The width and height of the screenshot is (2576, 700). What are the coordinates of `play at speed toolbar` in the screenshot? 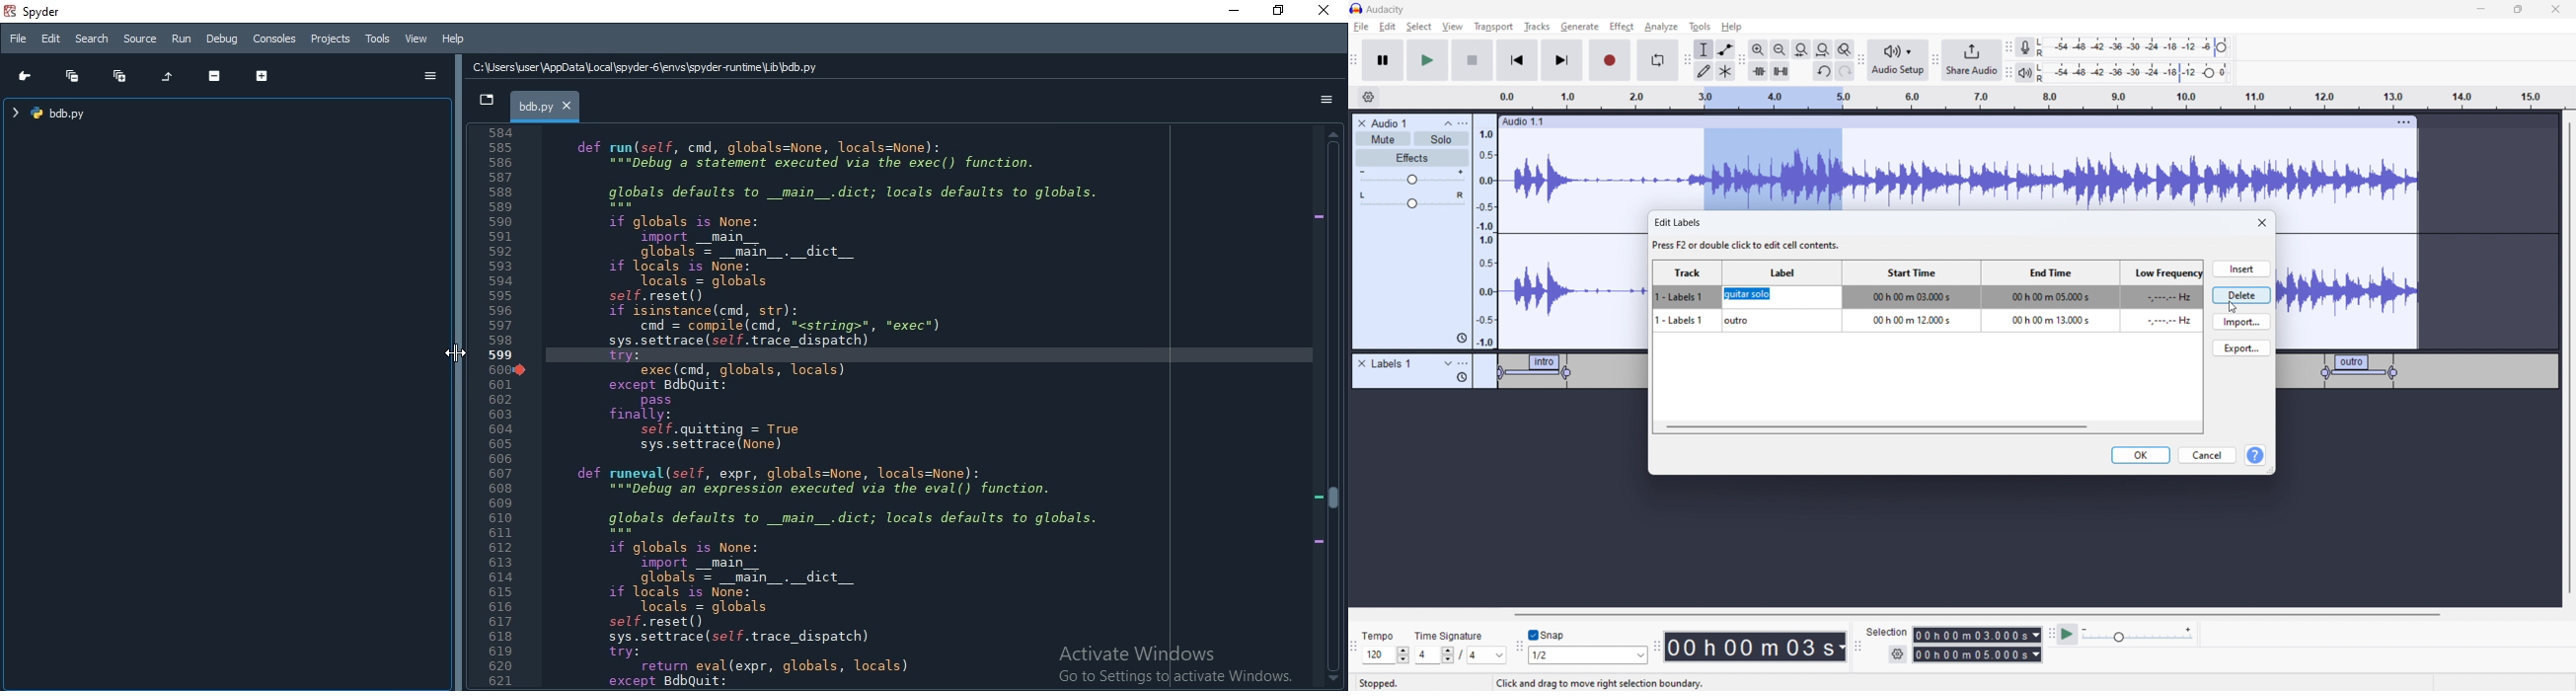 It's located at (2051, 635).